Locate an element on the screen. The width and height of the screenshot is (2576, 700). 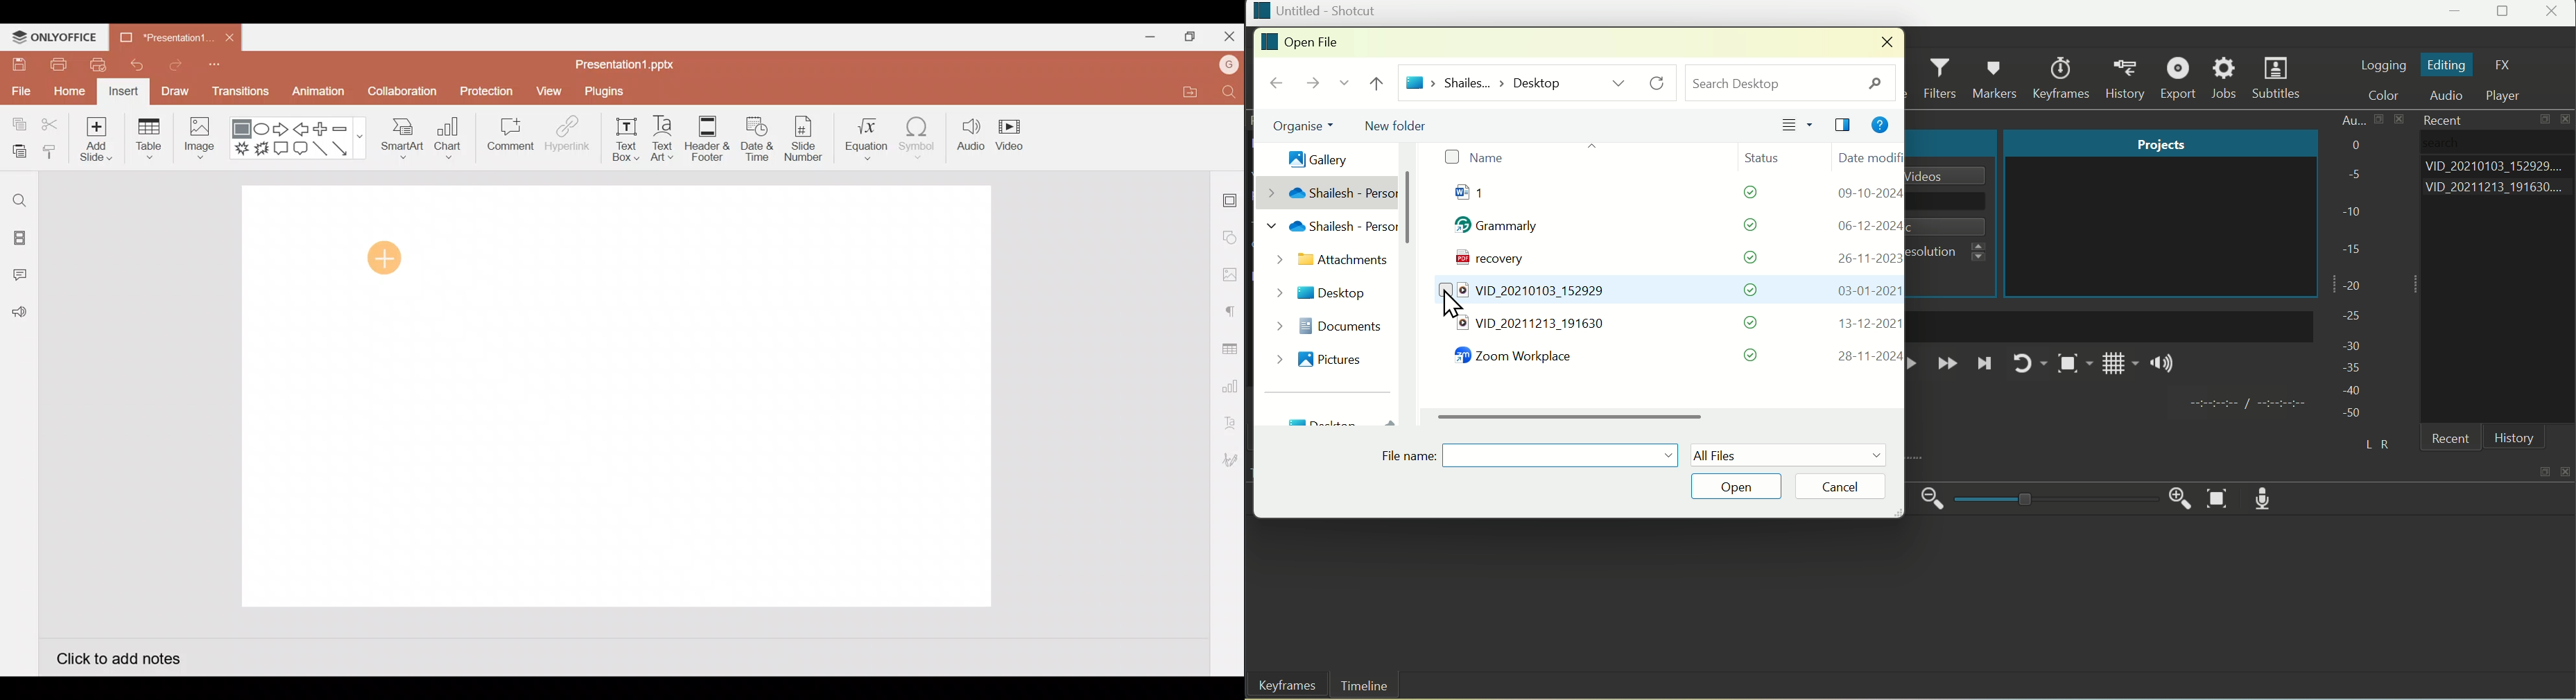
zoom slider is located at coordinates (2053, 500).